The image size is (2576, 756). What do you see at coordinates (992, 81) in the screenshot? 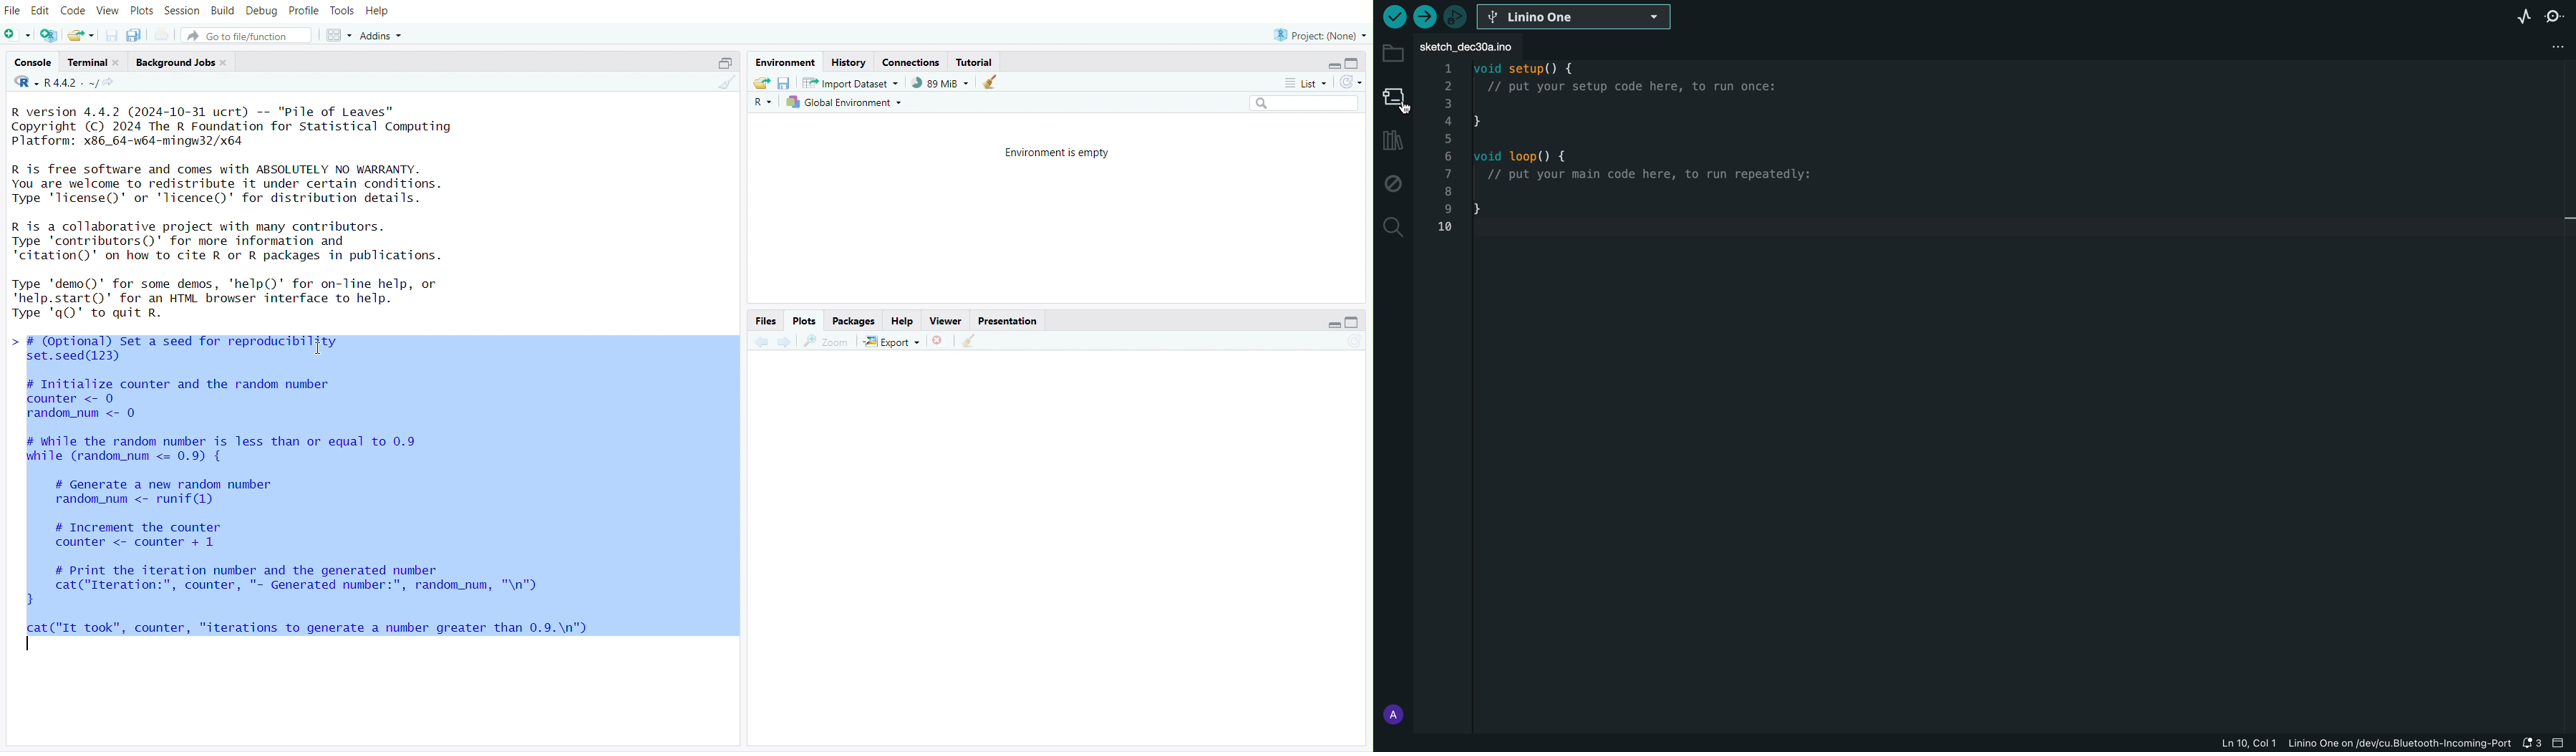
I see `Clear console (Ctrl + L)` at bounding box center [992, 81].